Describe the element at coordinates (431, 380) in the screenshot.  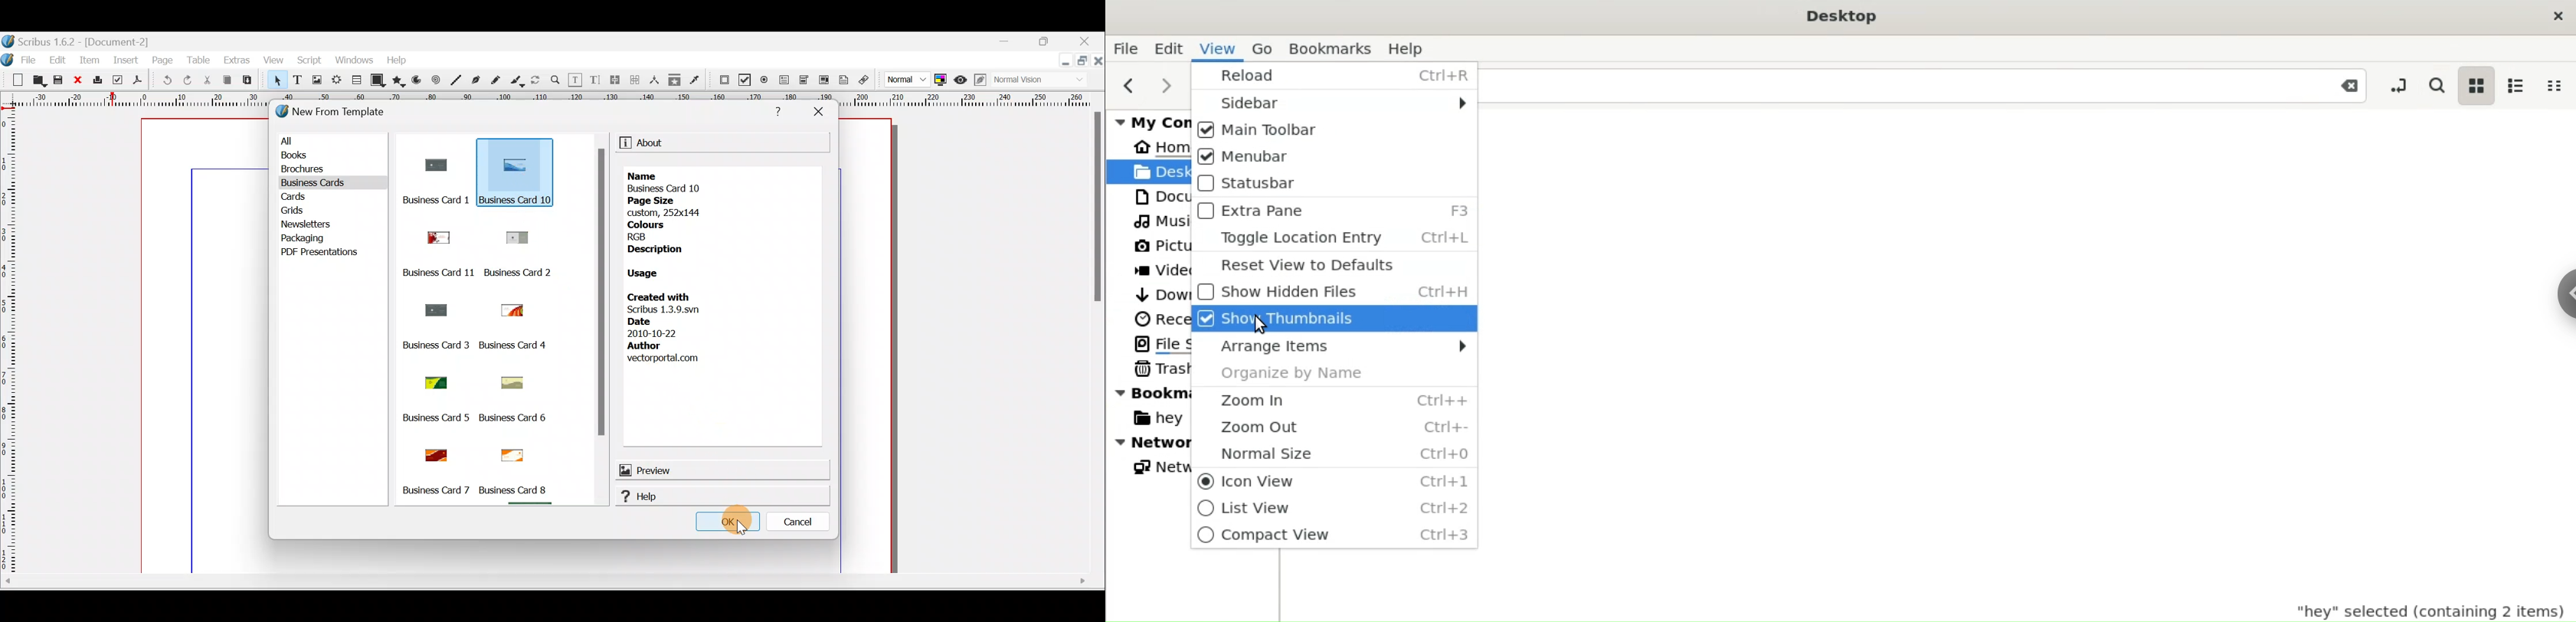
I see `Business card image` at that location.